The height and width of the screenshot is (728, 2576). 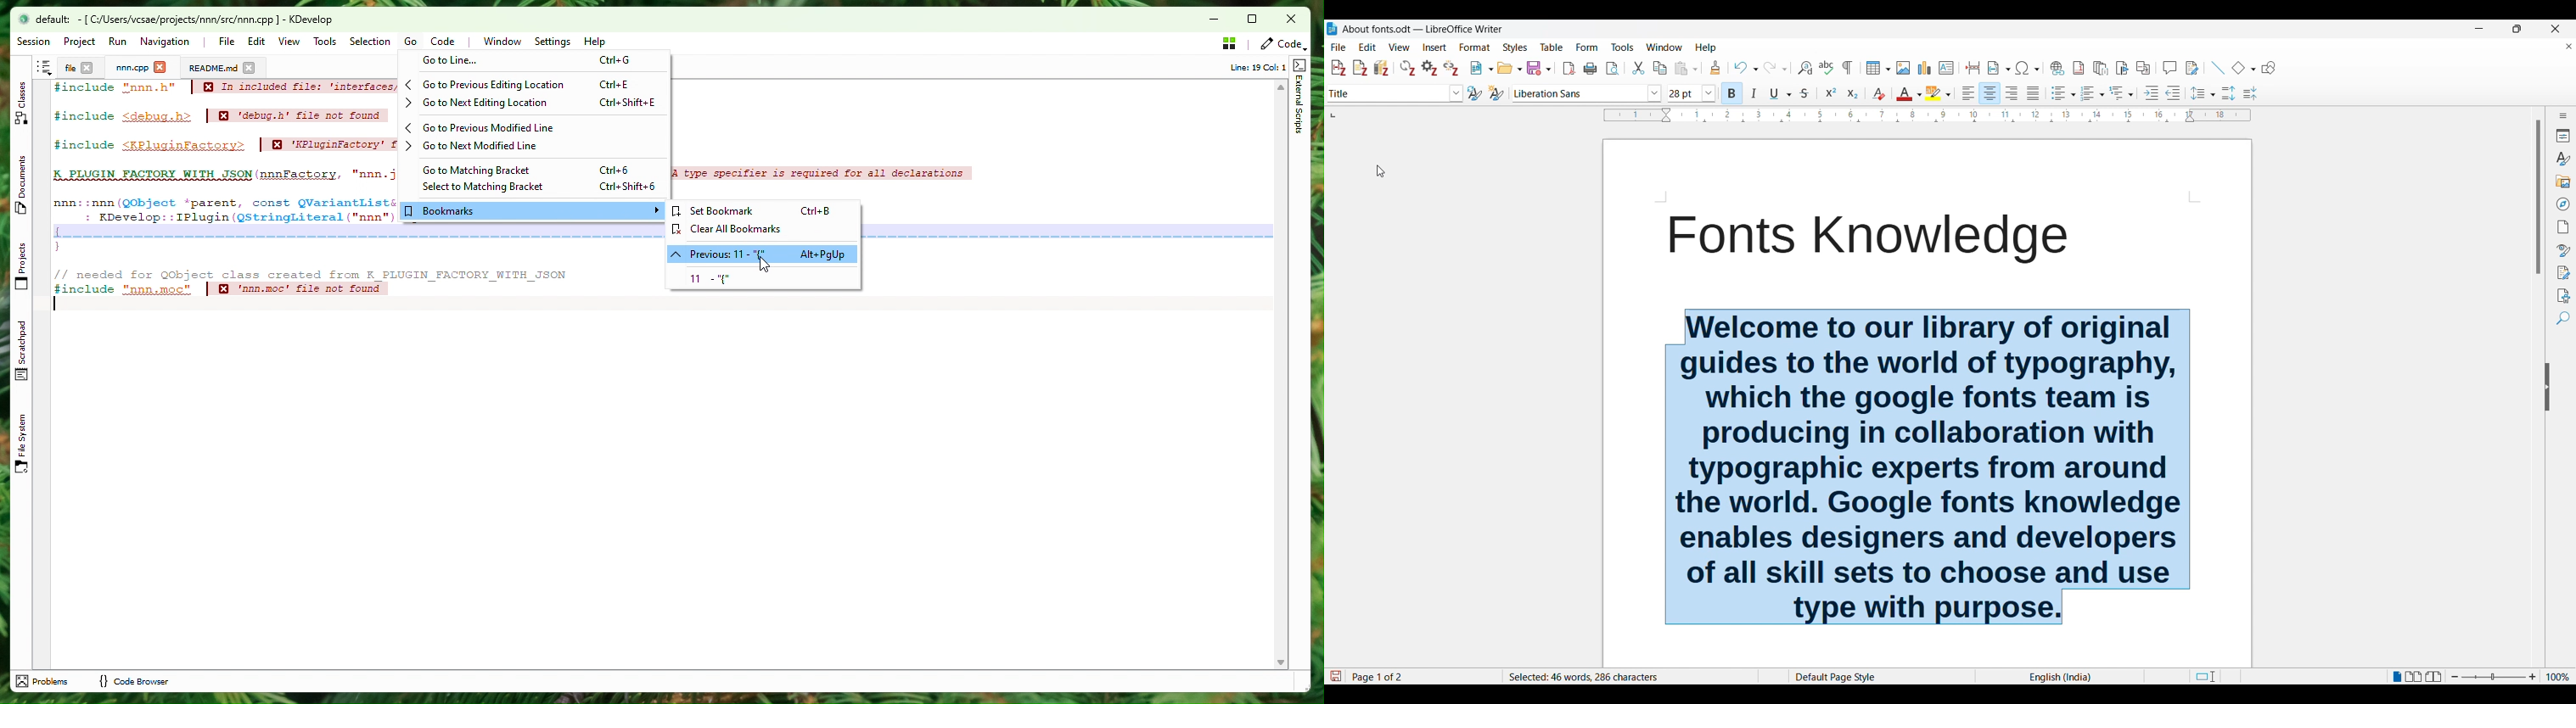 What do you see at coordinates (2565, 250) in the screenshot?
I see `Style inspector` at bounding box center [2565, 250].